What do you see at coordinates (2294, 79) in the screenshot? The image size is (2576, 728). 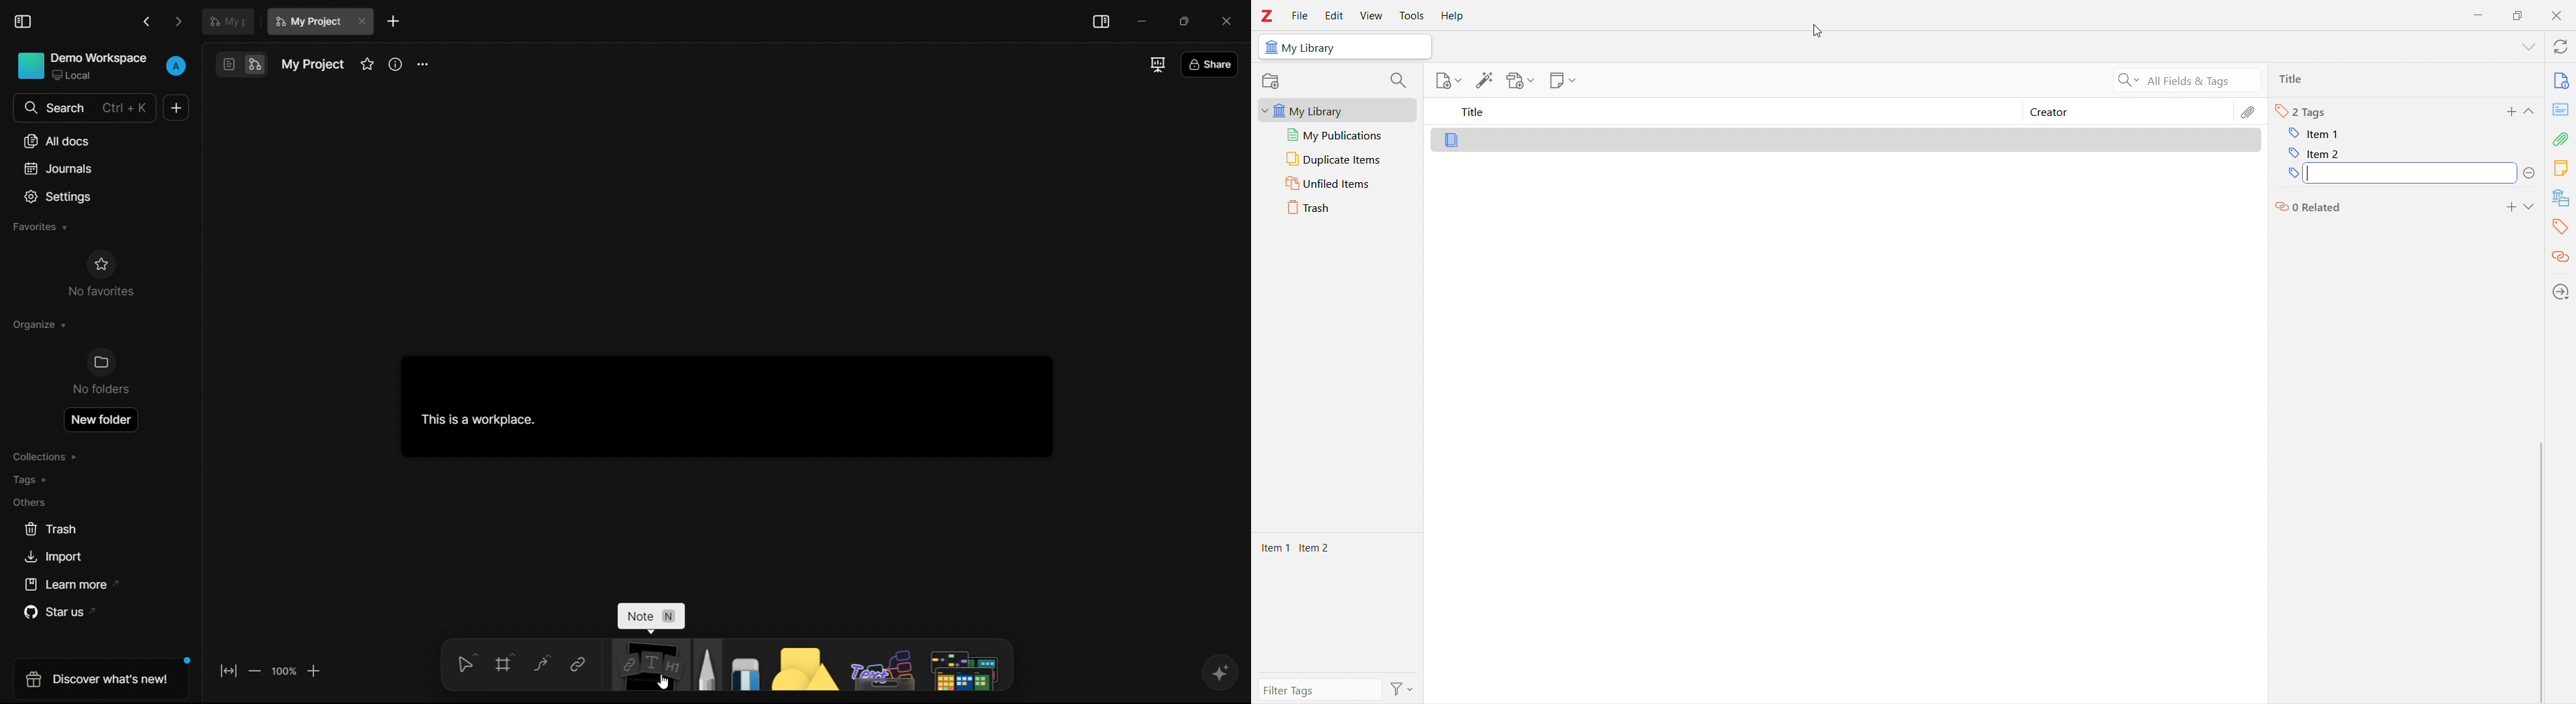 I see `Ttlie` at bounding box center [2294, 79].